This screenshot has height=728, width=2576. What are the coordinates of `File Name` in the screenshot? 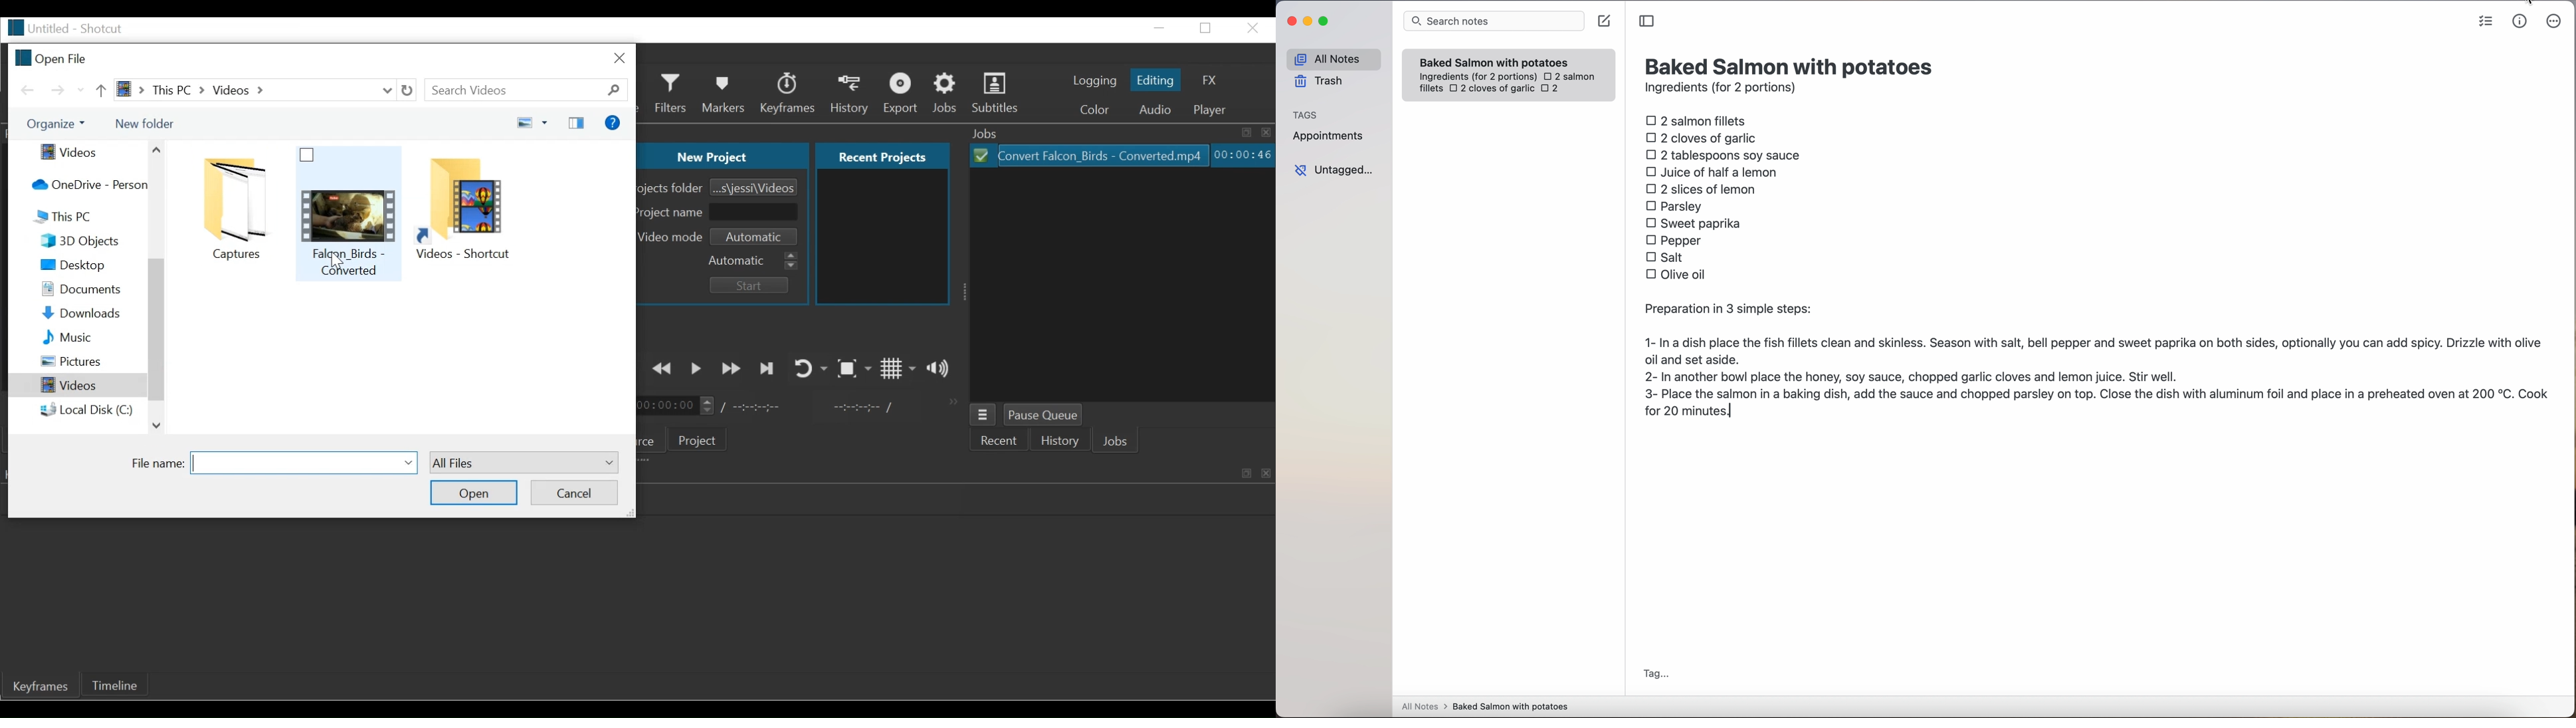 It's located at (155, 465).